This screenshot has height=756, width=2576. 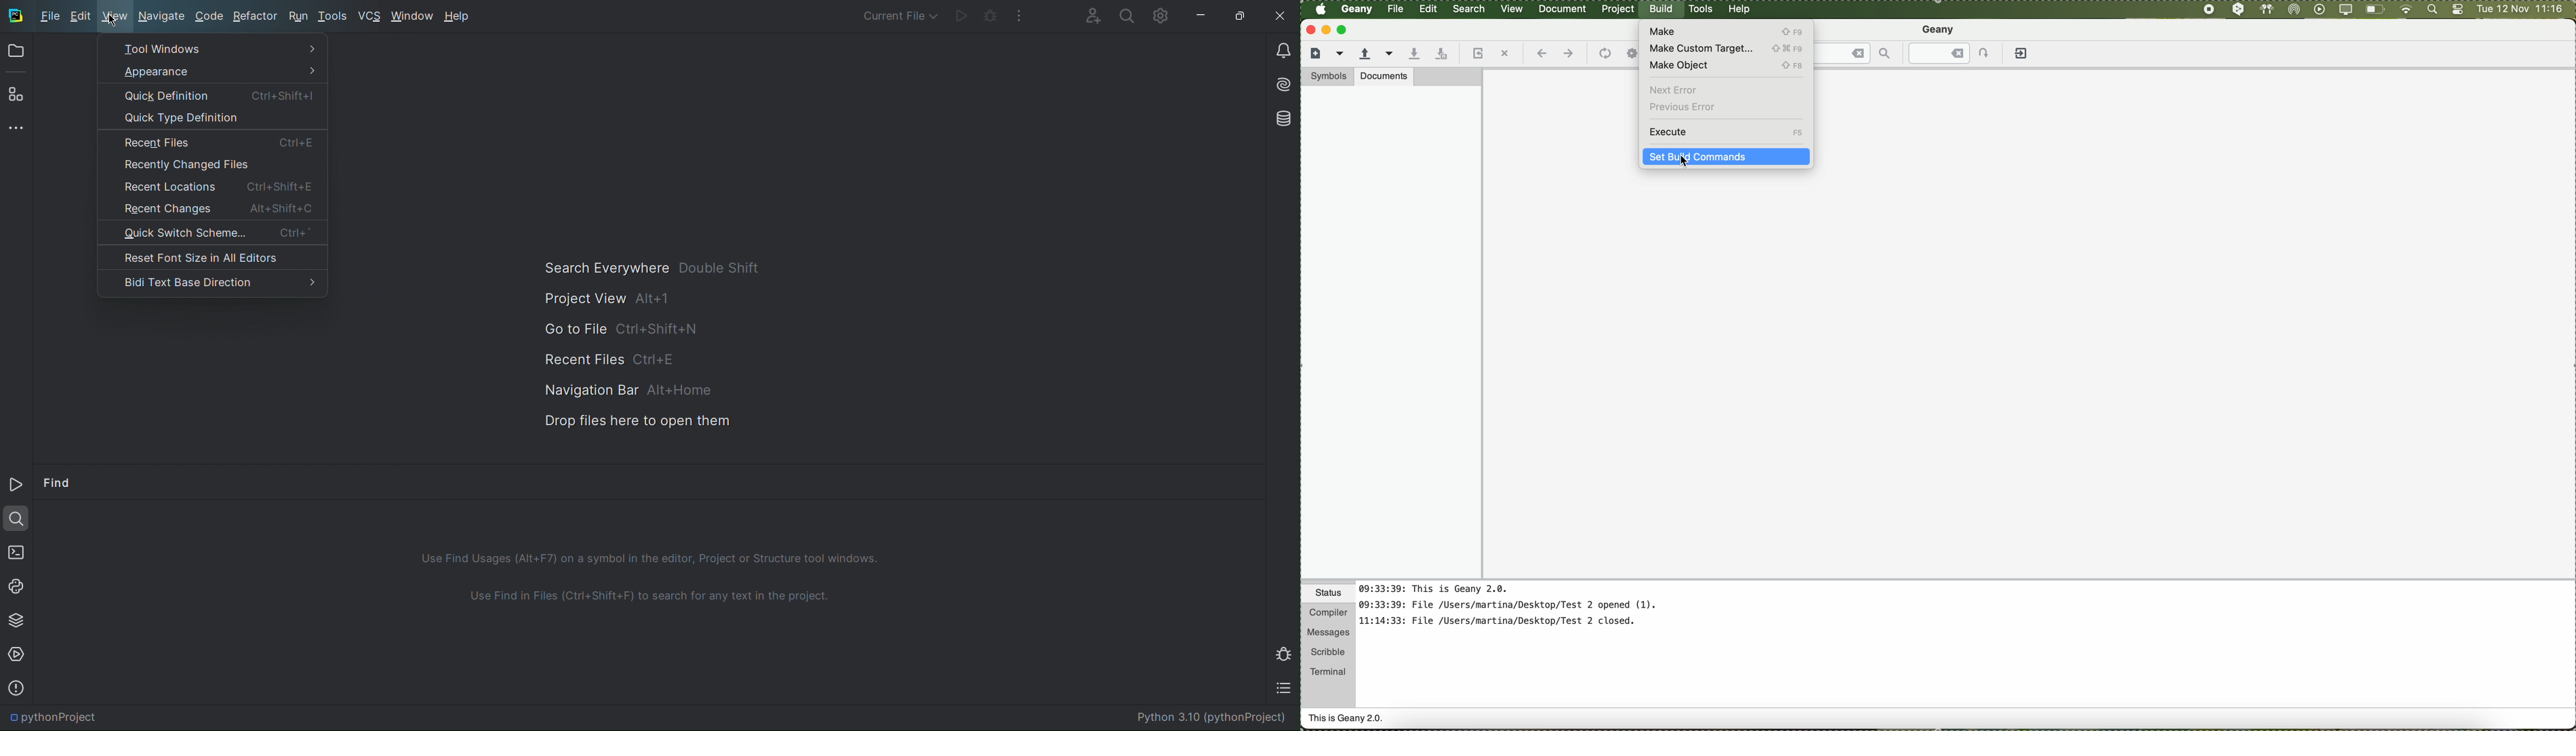 I want to click on View, so click(x=115, y=17).